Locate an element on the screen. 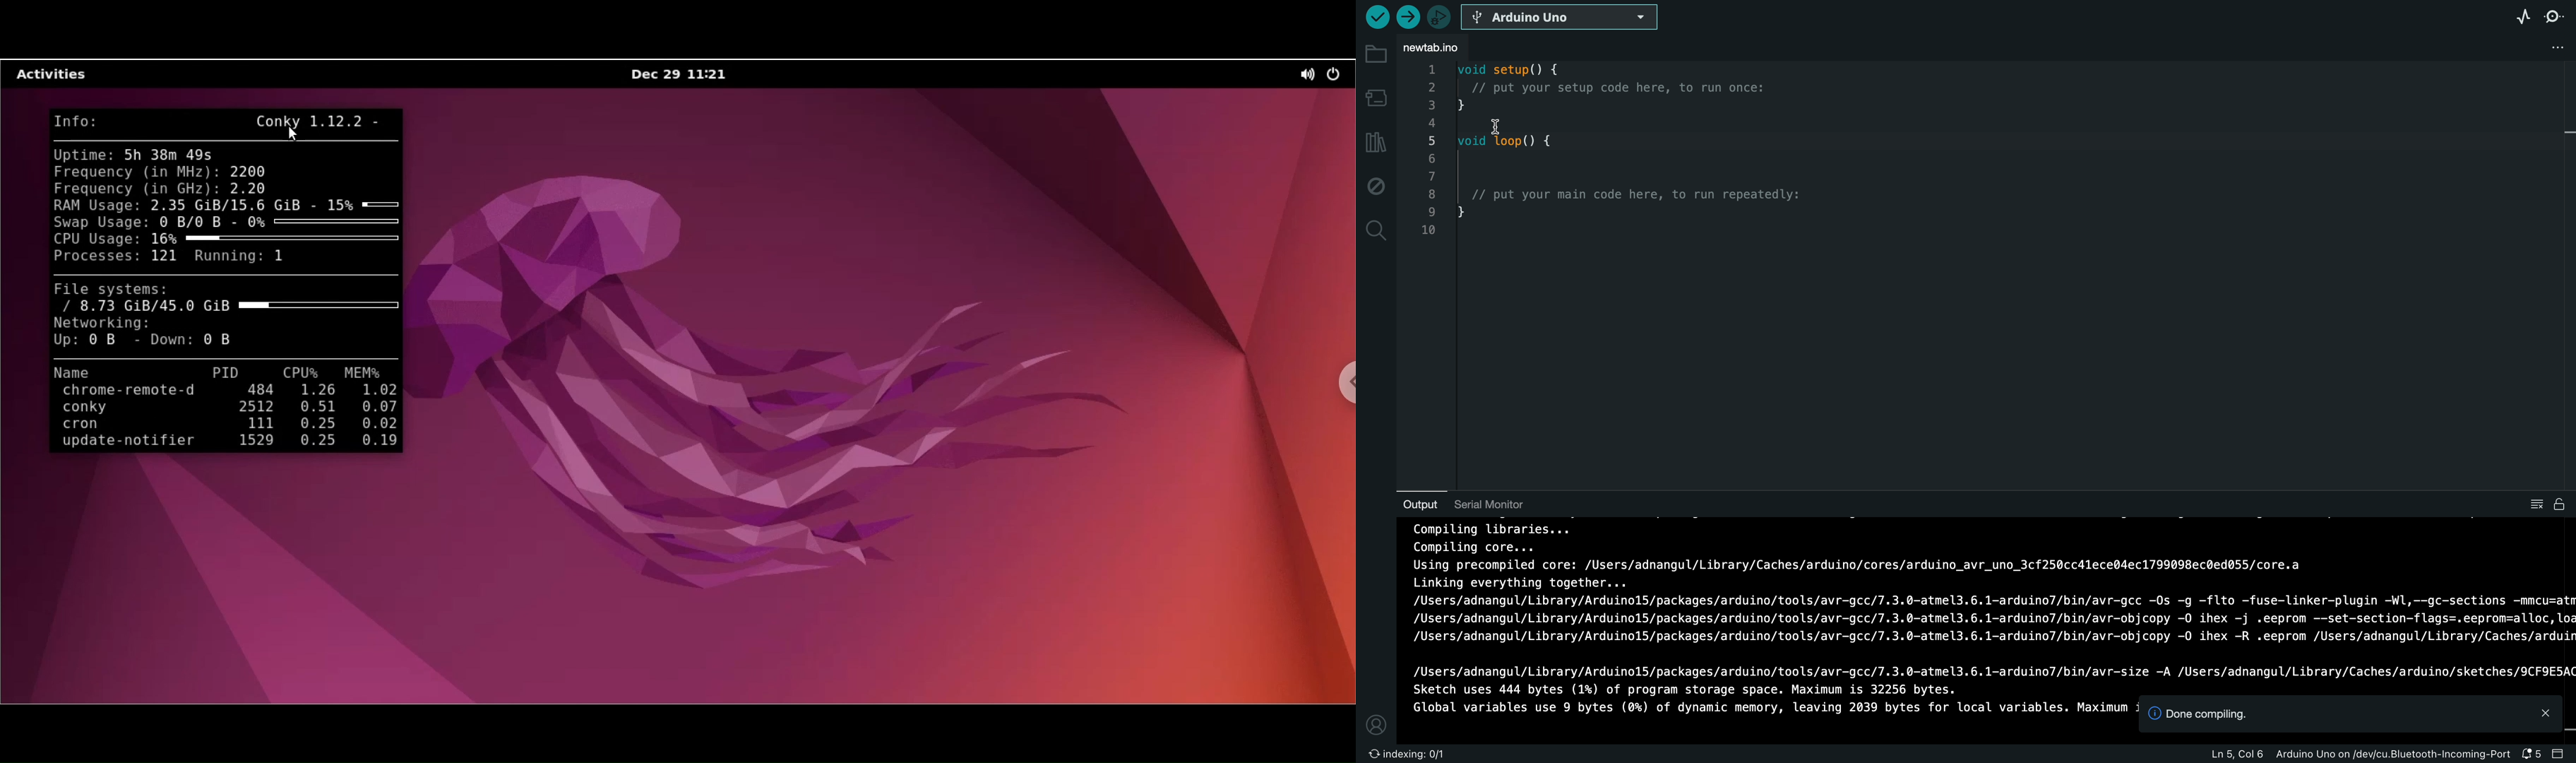 This screenshot has width=2576, height=784. select board is located at coordinates (1563, 19).